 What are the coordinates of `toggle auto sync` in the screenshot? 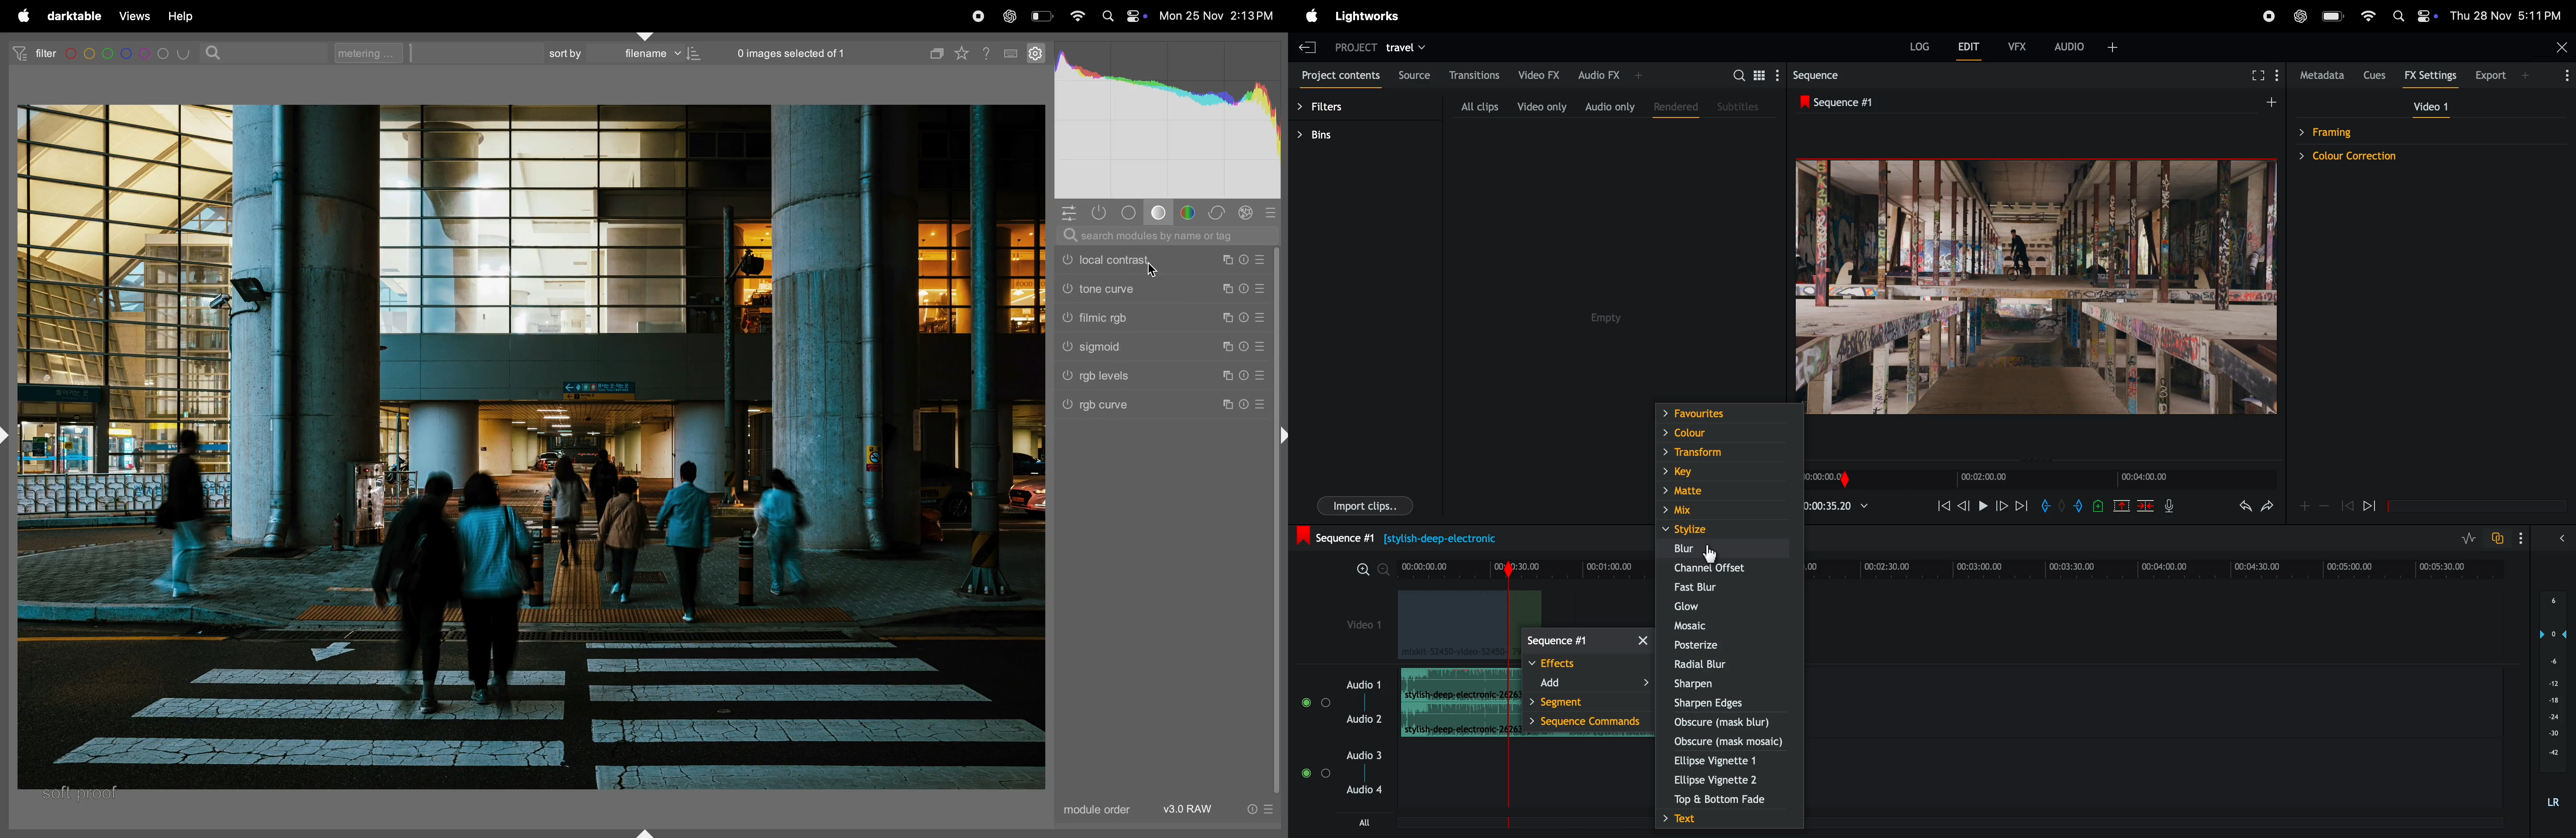 It's located at (2498, 539).